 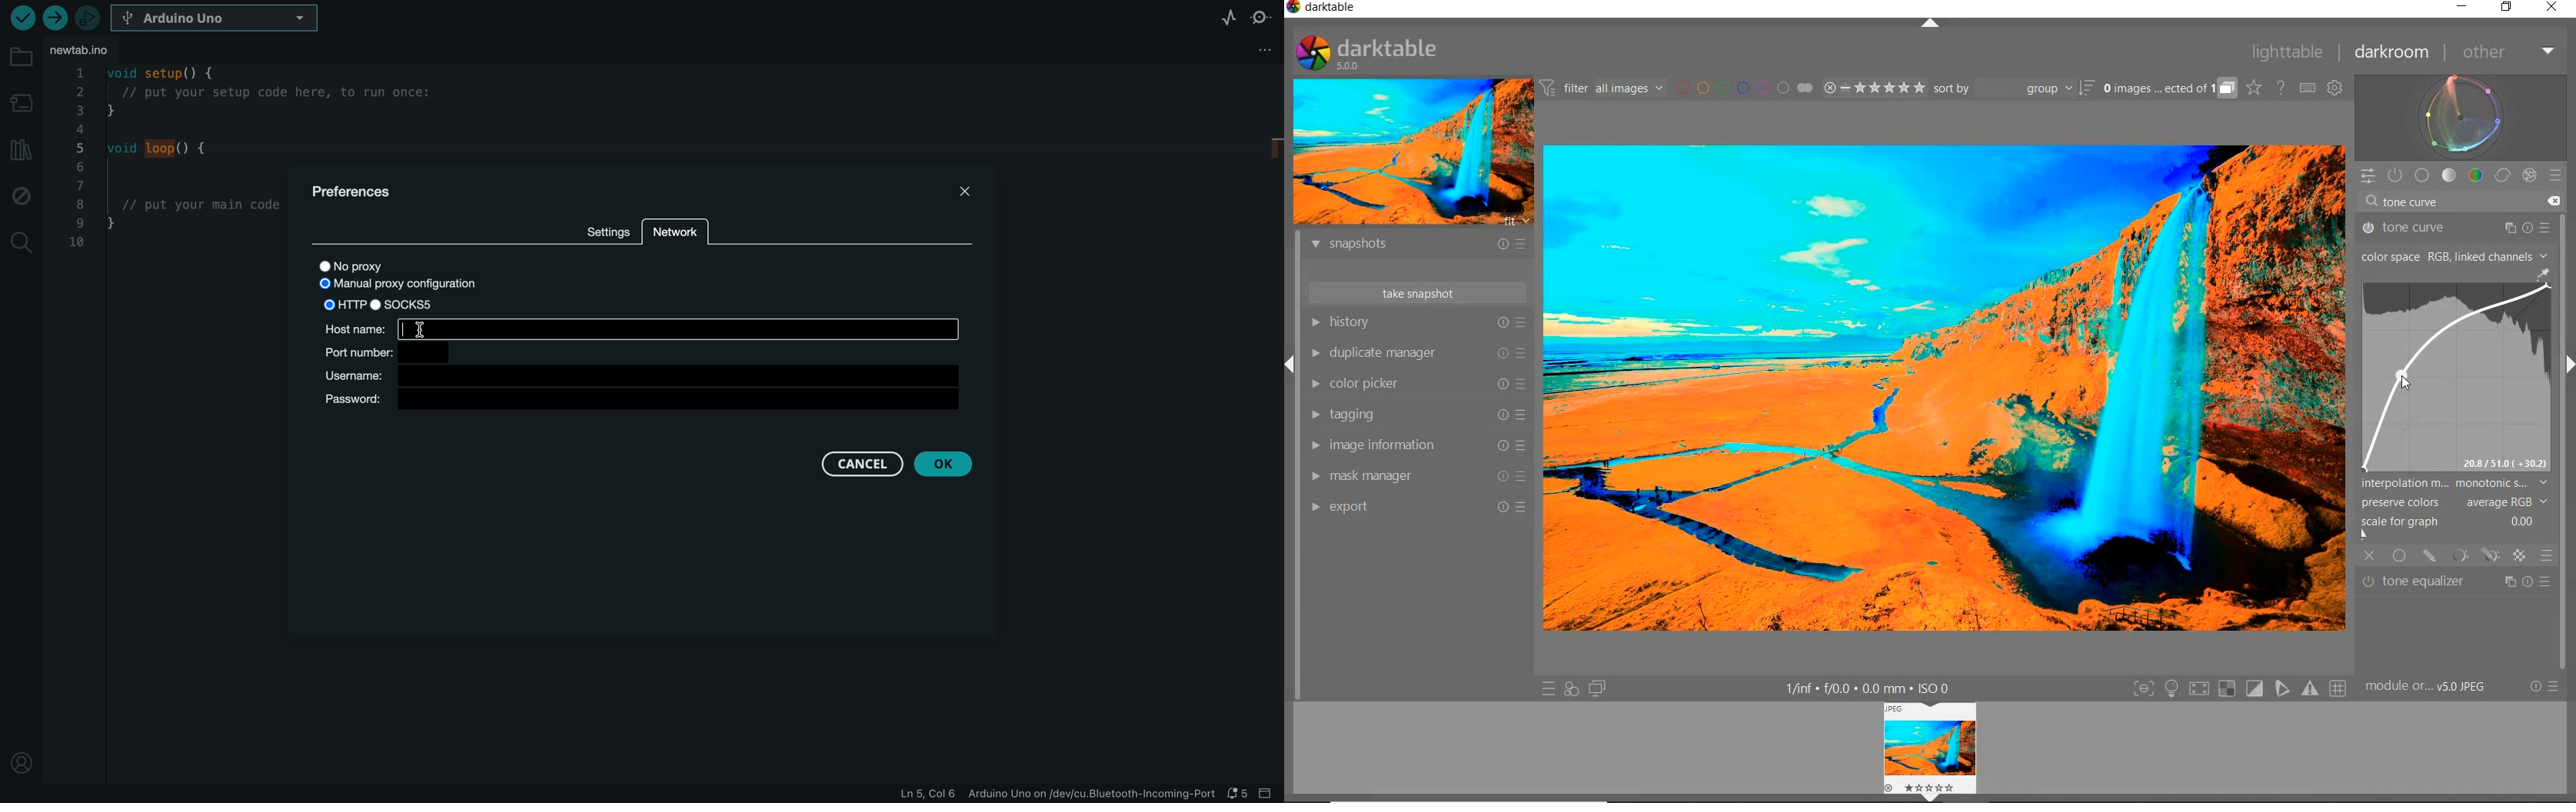 What do you see at coordinates (944, 464) in the screenshot?
I see `ok` at bounding box center [944, 464].